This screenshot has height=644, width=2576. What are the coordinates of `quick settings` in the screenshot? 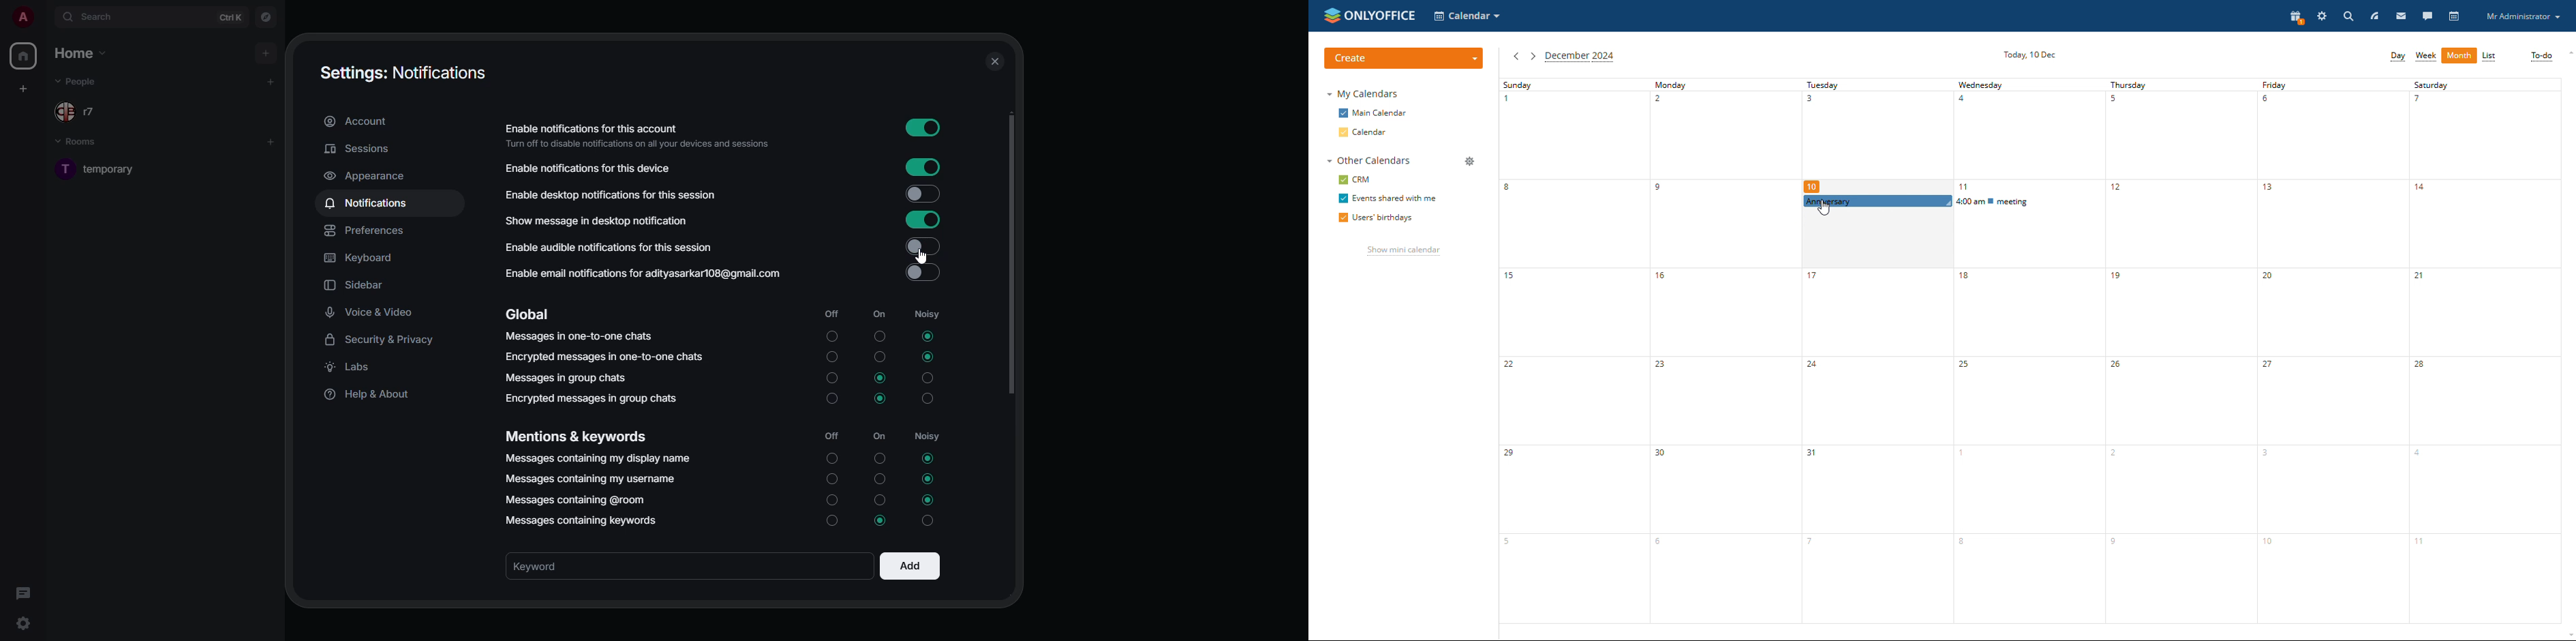 It's located at (23, 623).